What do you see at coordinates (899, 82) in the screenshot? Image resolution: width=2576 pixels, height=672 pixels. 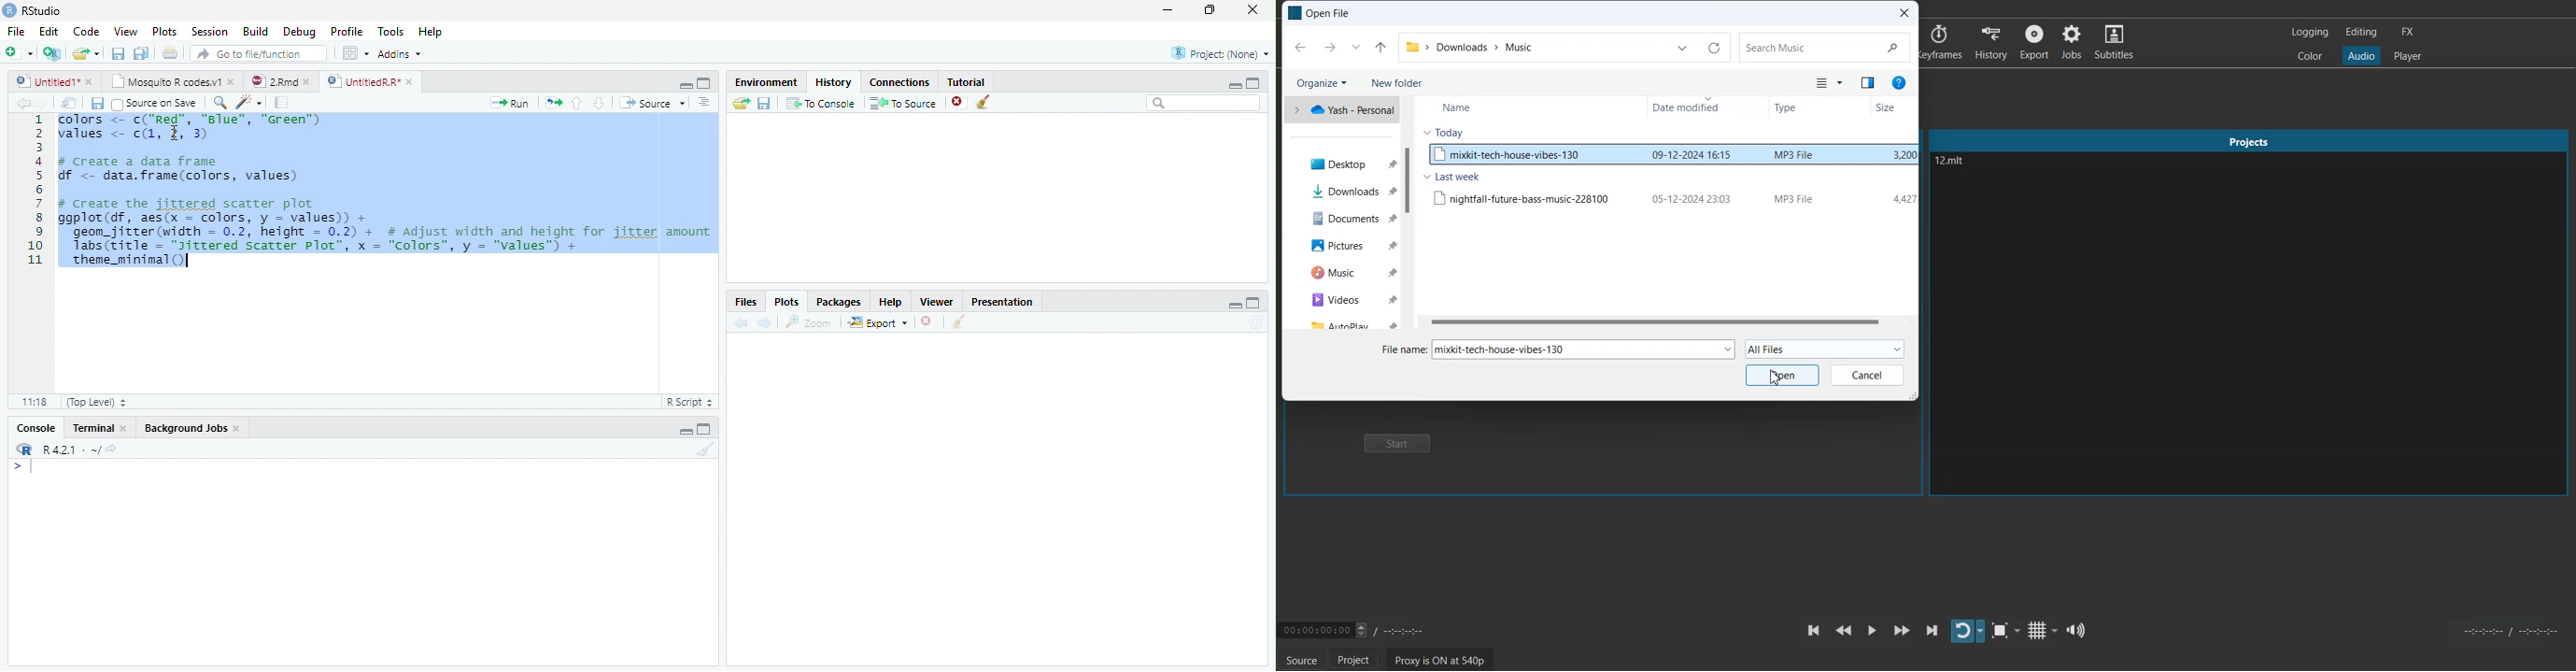 I see `Connections` at bounding box center [899, 82].